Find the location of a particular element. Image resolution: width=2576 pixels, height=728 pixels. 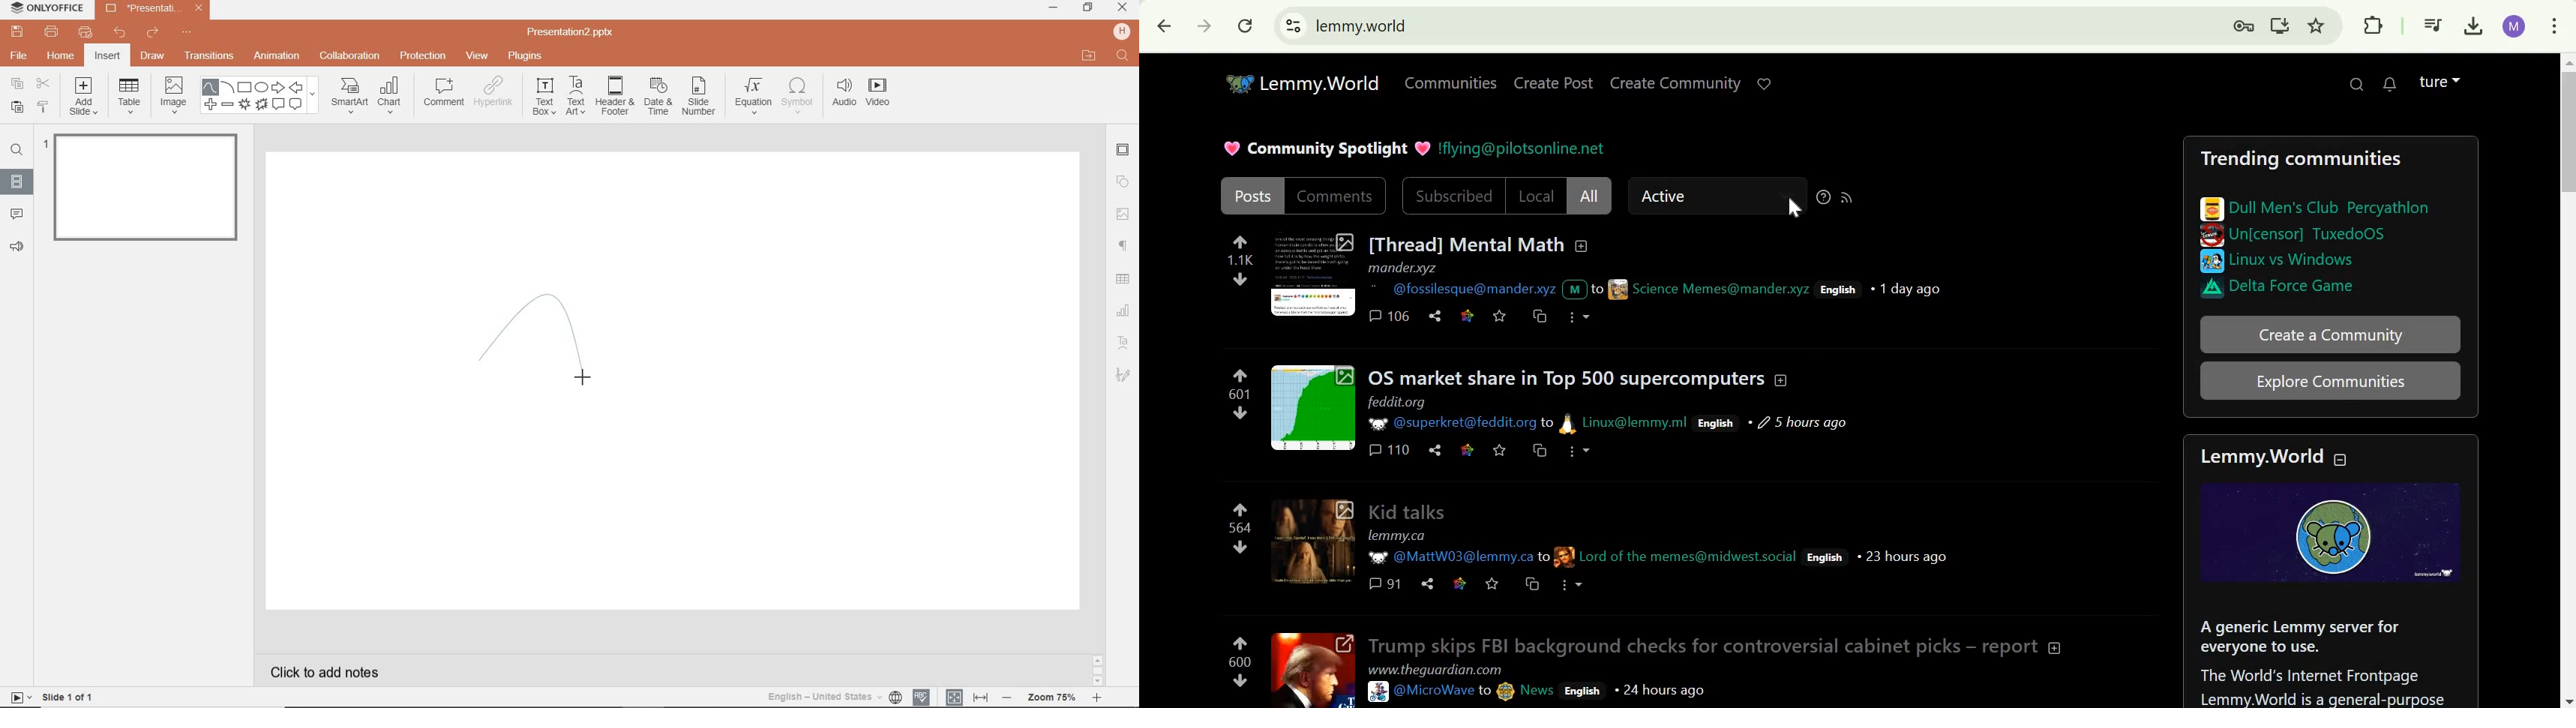

FIT TO SLIDE / FIT TO WIDTH is located at coordinates (967, 696).